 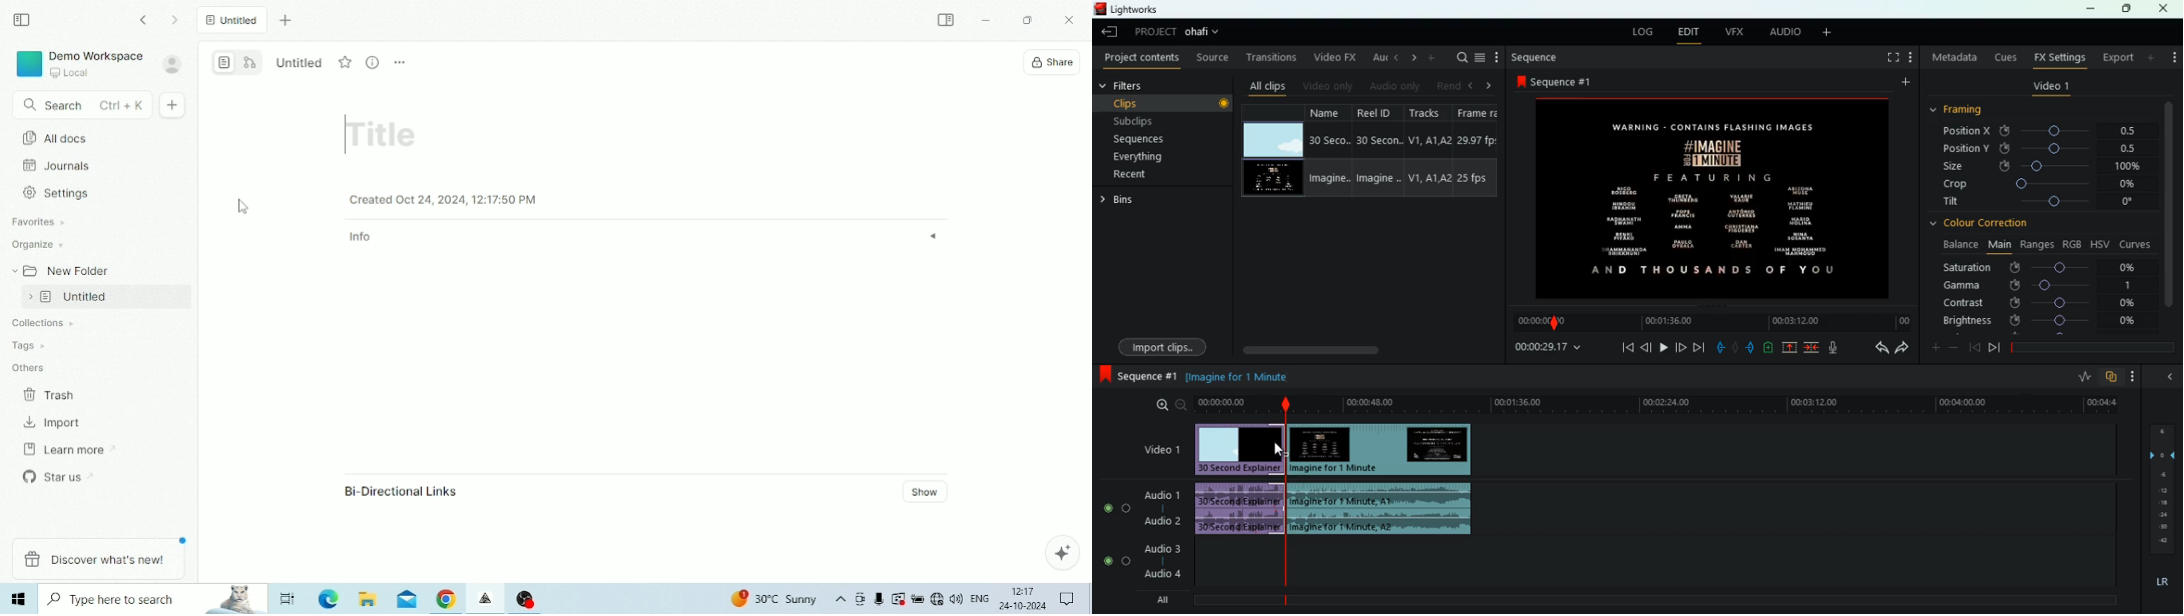 What do you see at coordinates (1330, 152) in the screenshot?
I see `name` at bounding box center [1330, 152].